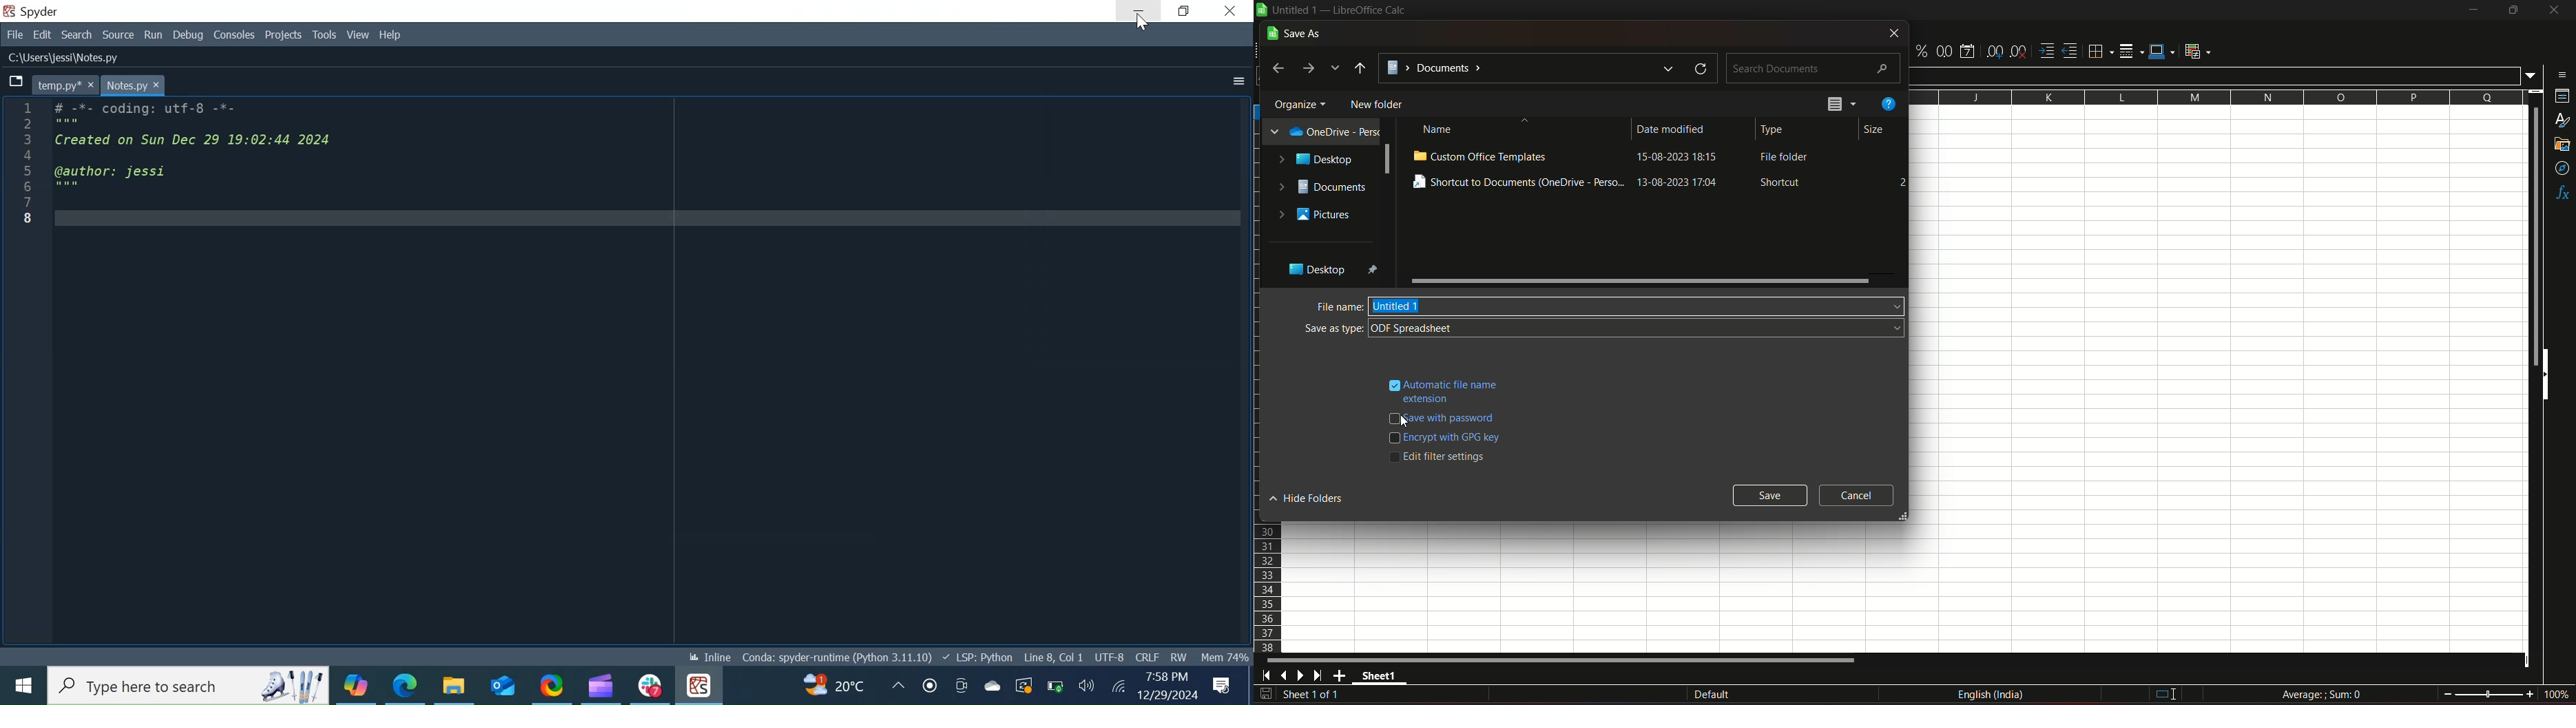 This screenshot has width=2576, height=728. I want to click on Tools, so click(326, 36).